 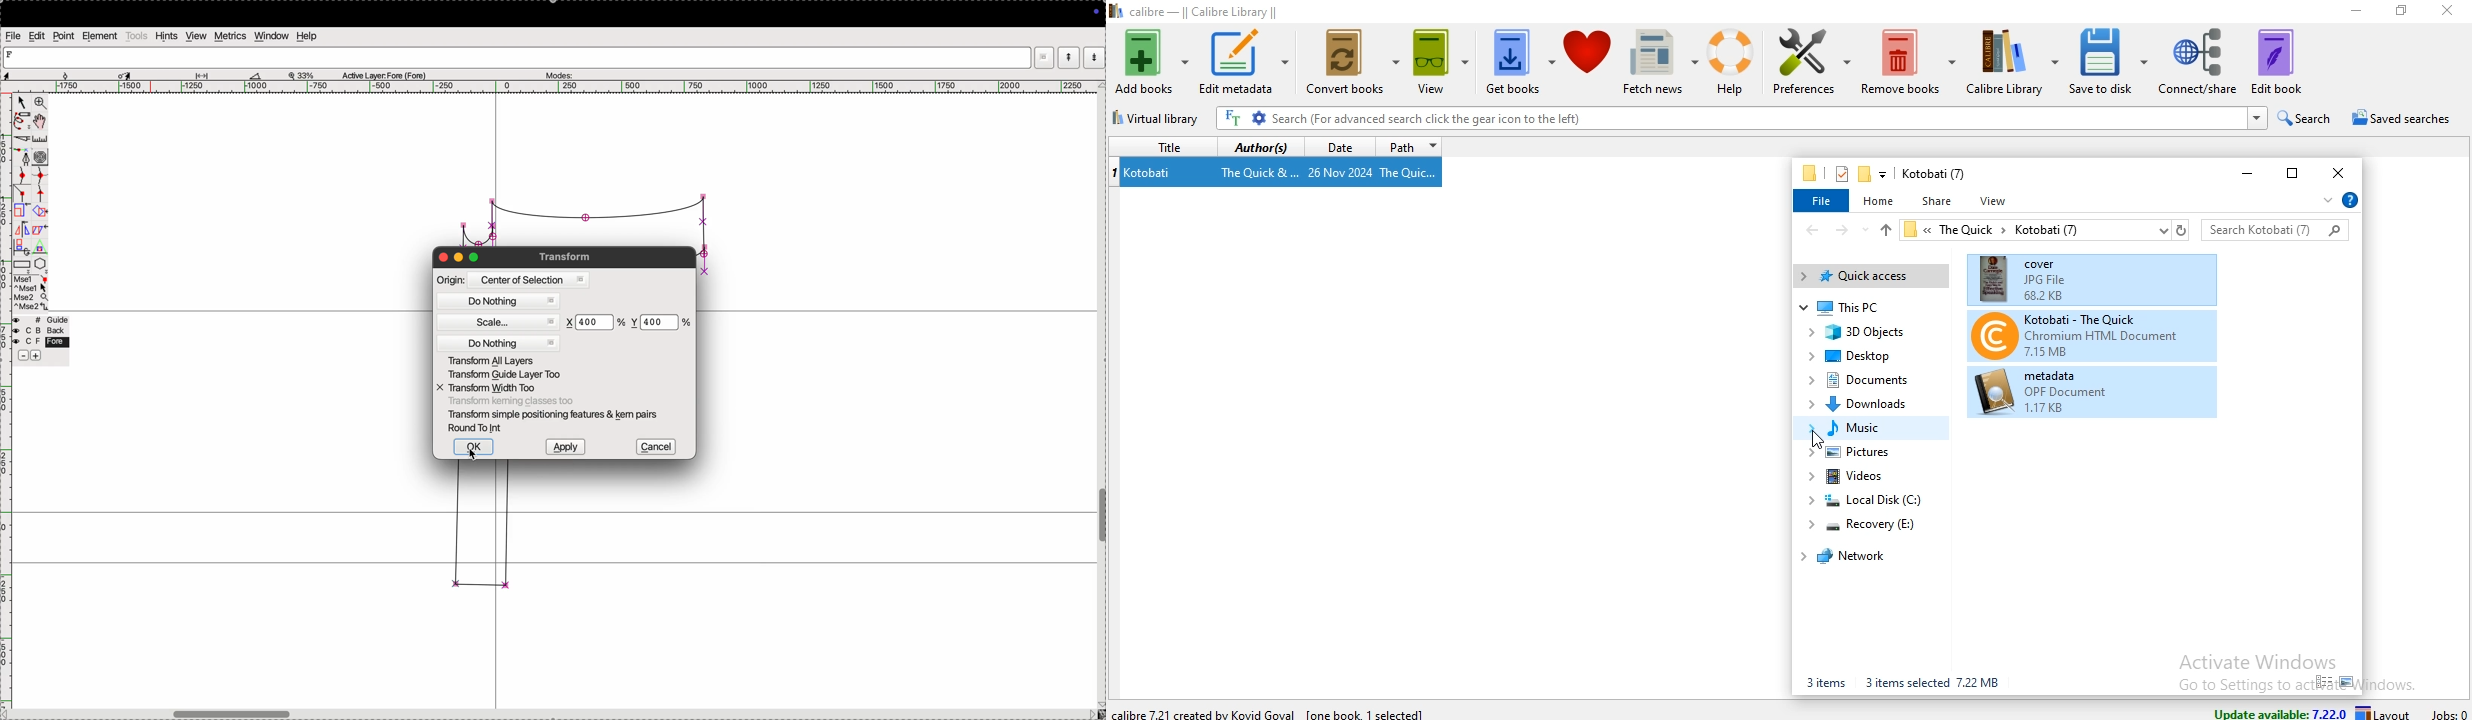 I want to click on do nothing, so click(x=500, y=343).